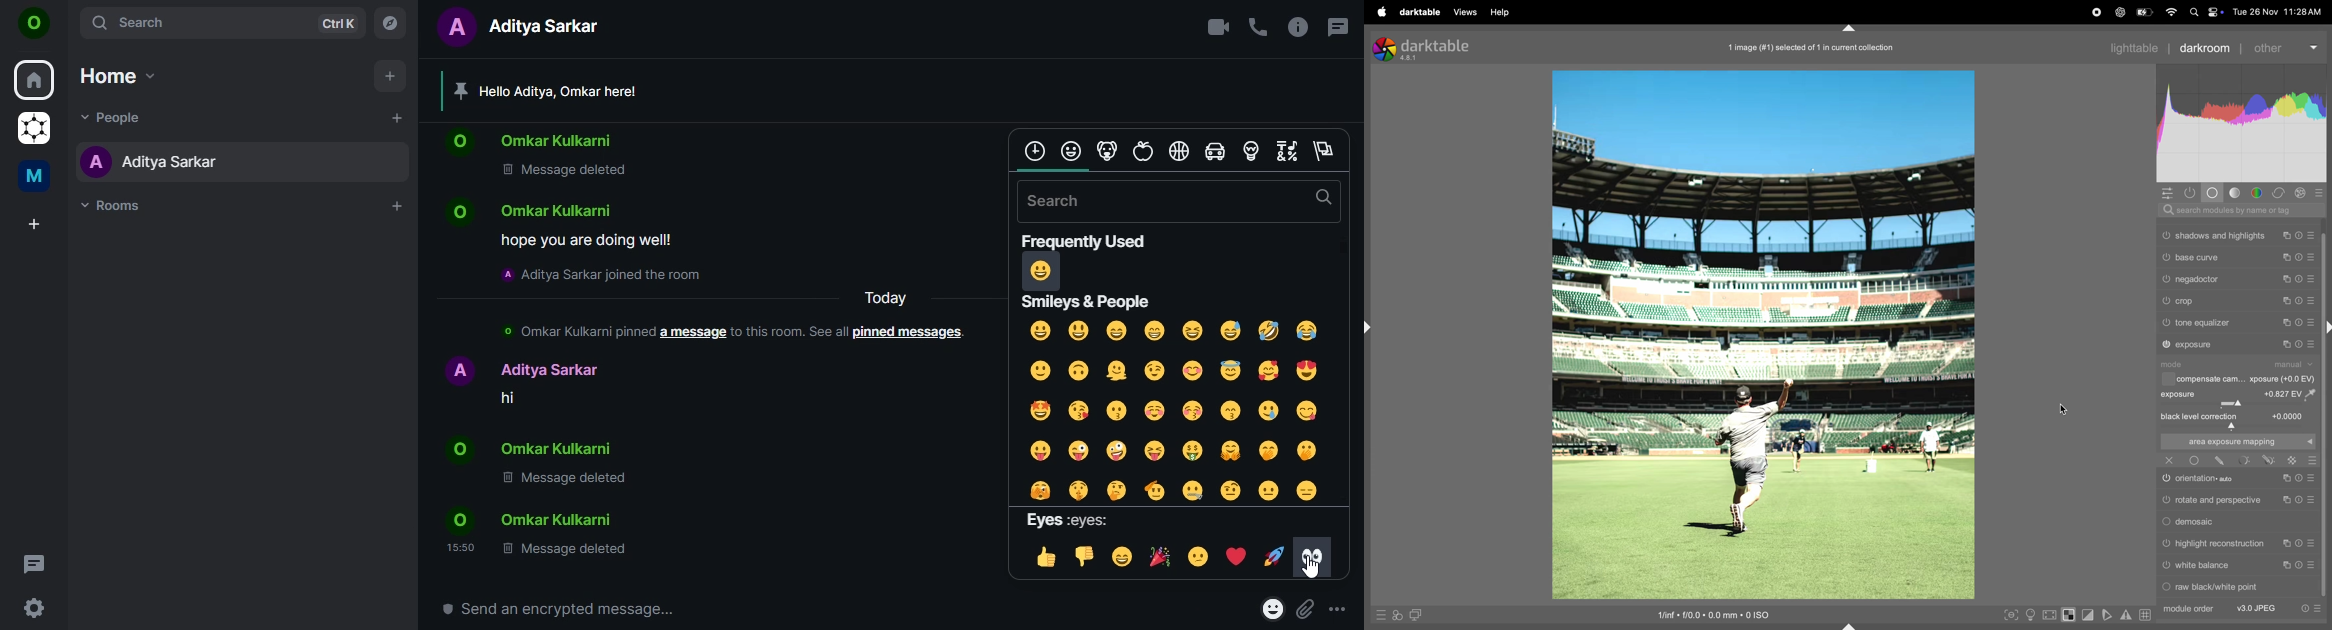  I want to click on Switch on or off, so click(2166, 567).